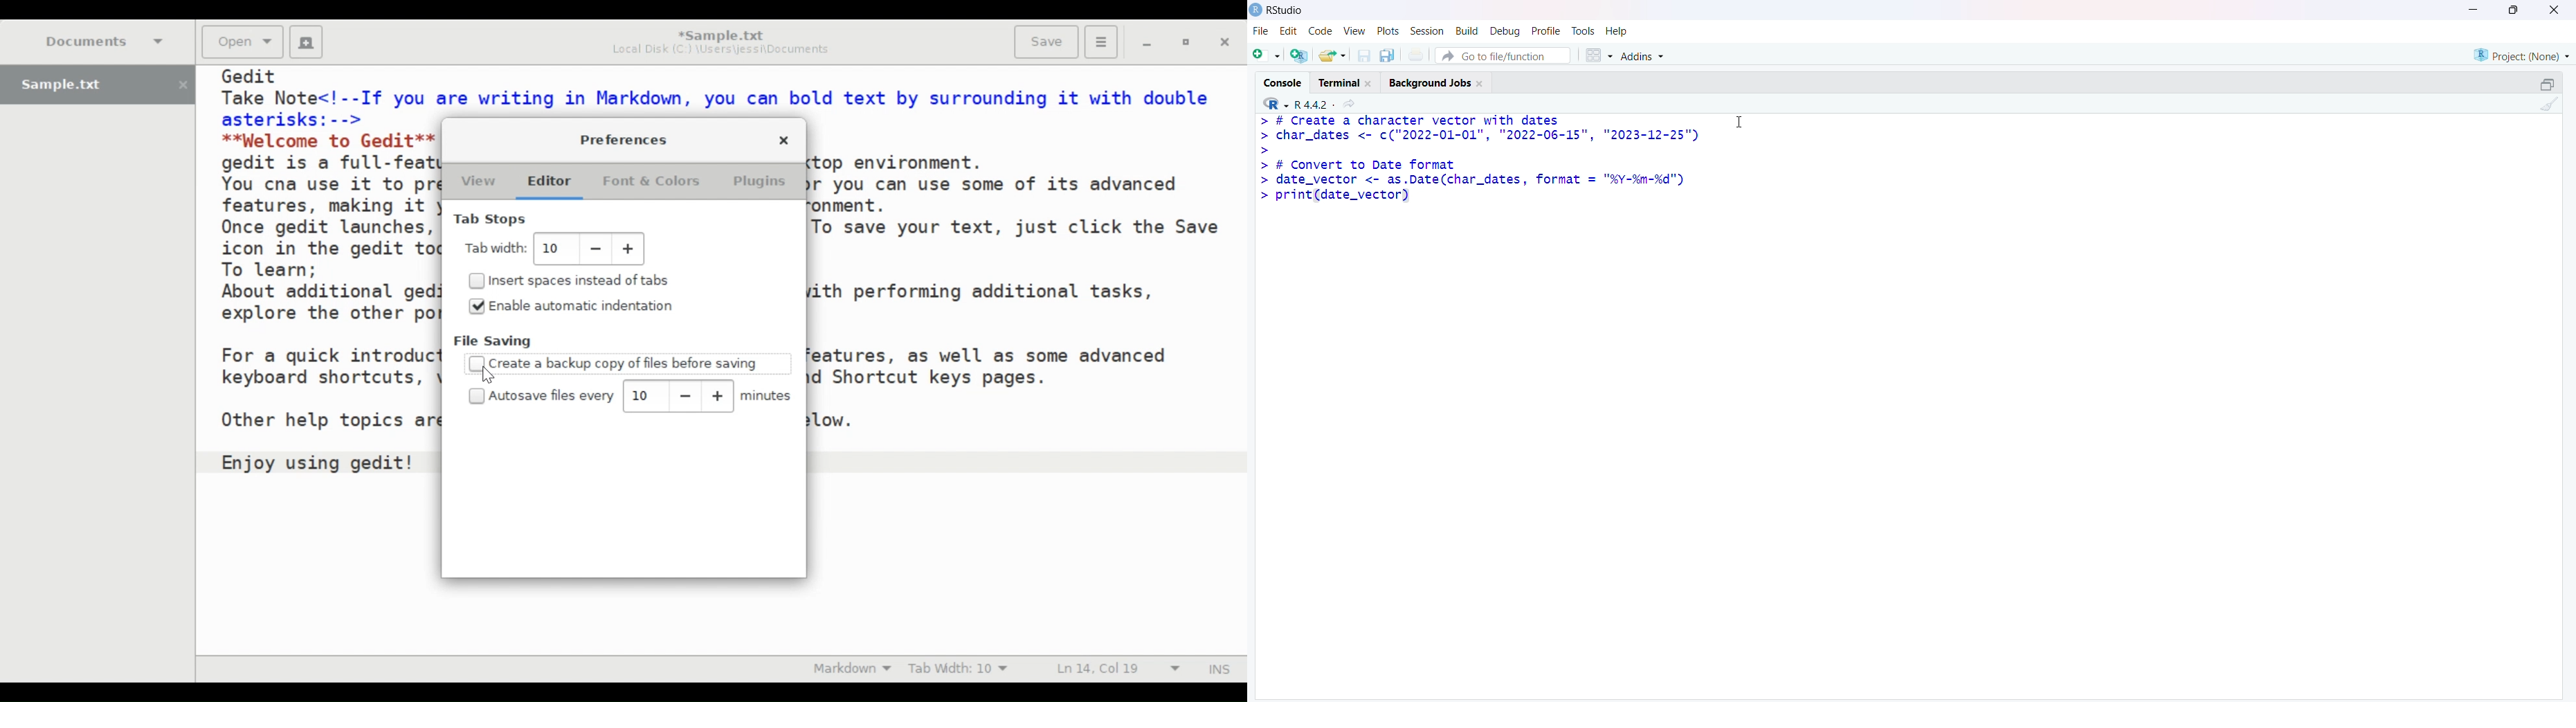 This screenshot has height=728, width=2576. What do you see at coordinates (1346, 80) in the screenshot?
I see `Terminal` at bounding box center [1346, 80].